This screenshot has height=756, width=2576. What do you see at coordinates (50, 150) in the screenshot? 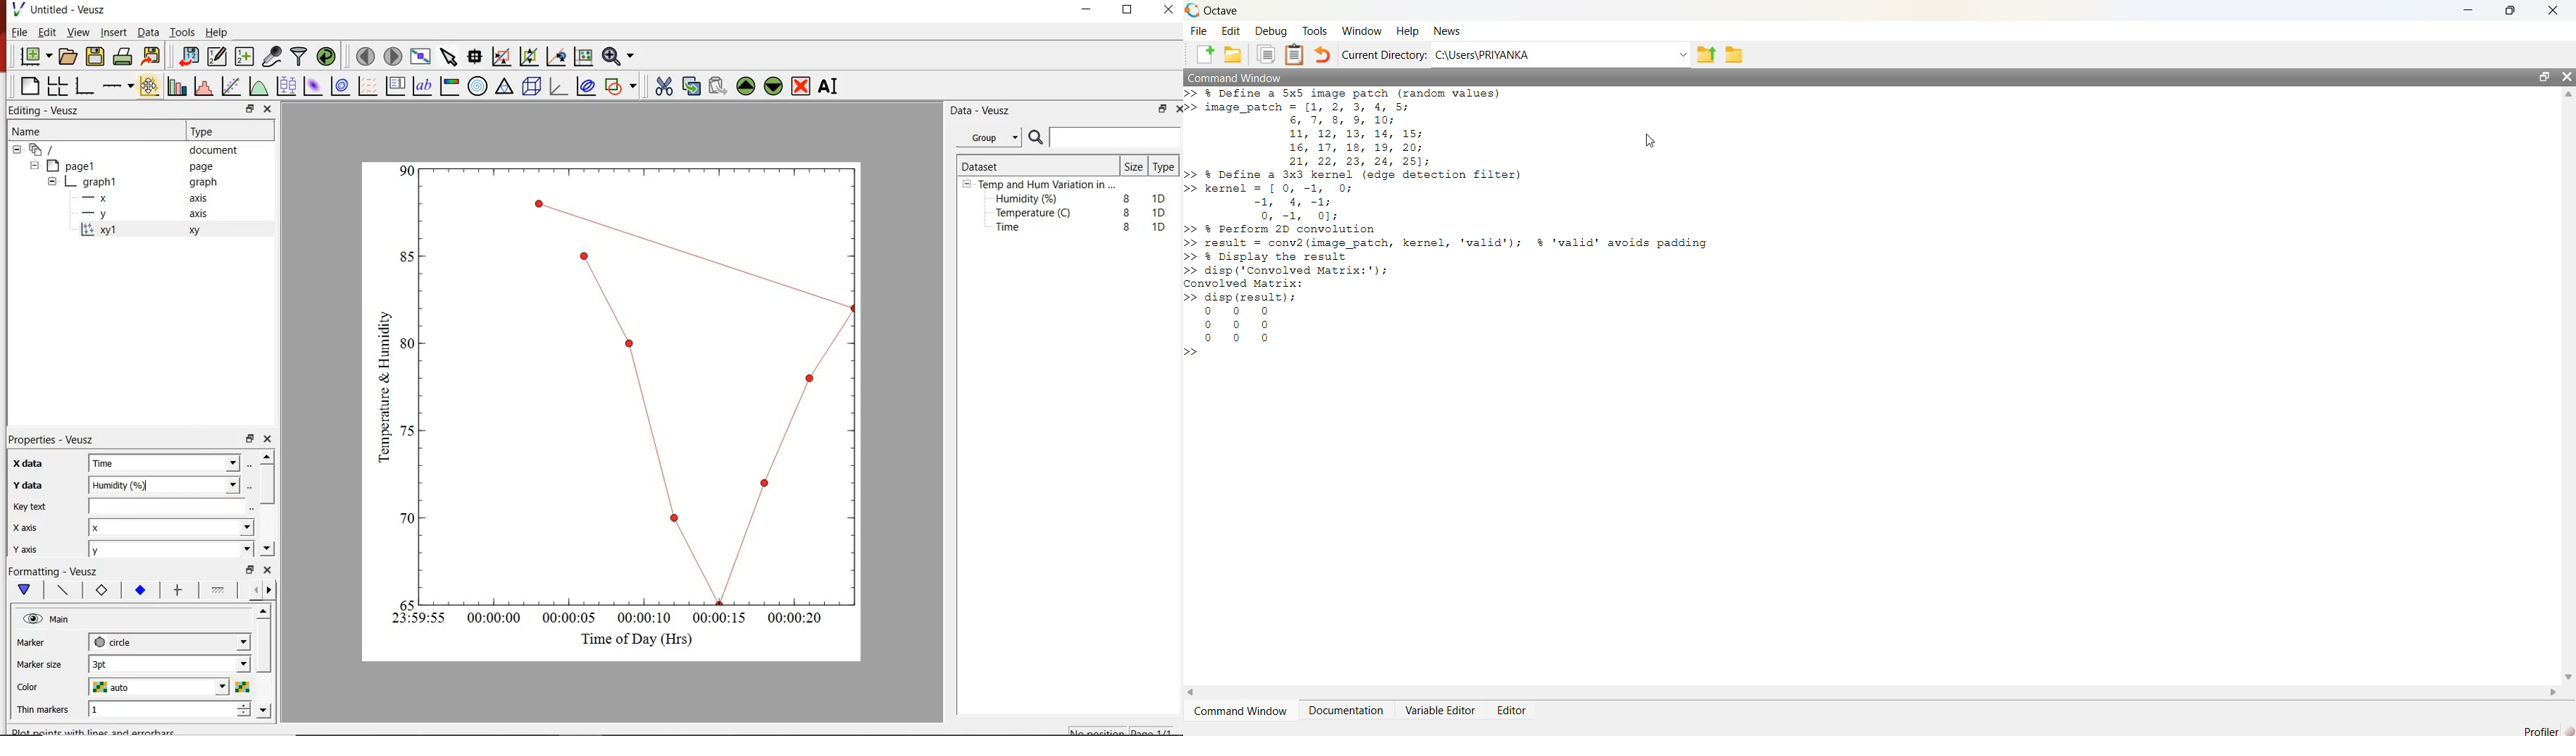
I see `document widget` at bounding box center [50, 150].